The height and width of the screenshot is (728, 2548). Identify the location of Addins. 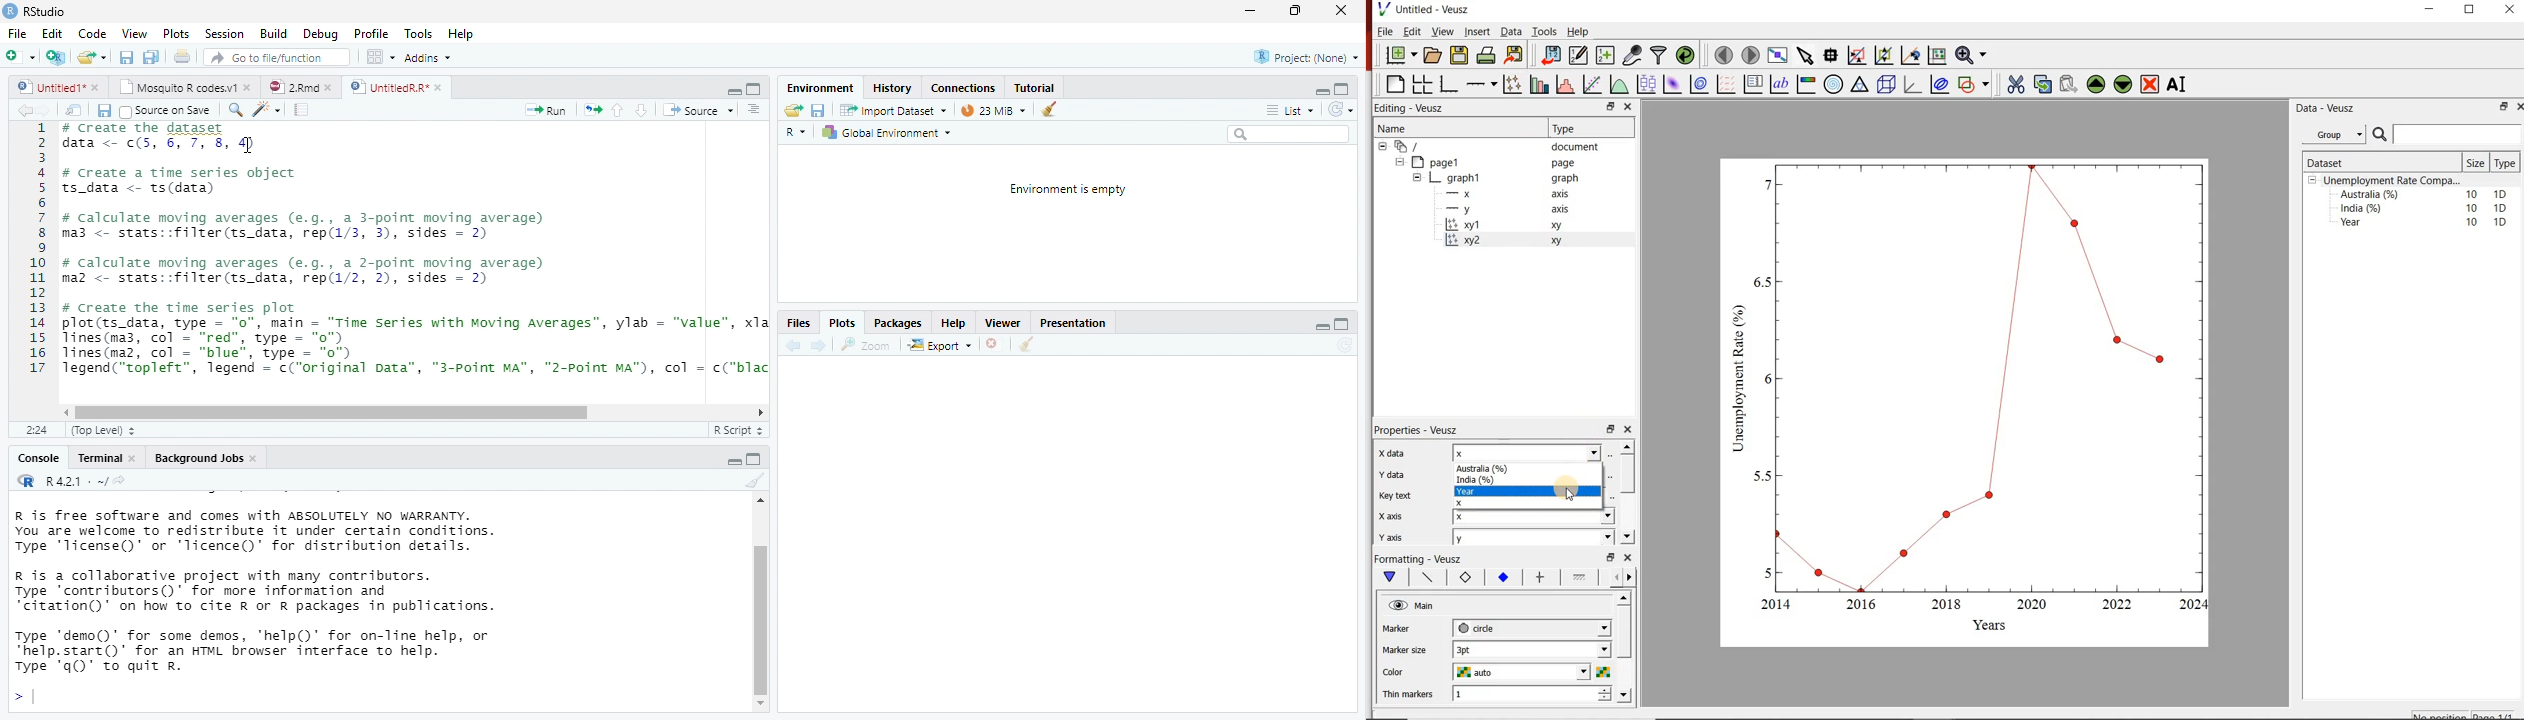
(428, 58).